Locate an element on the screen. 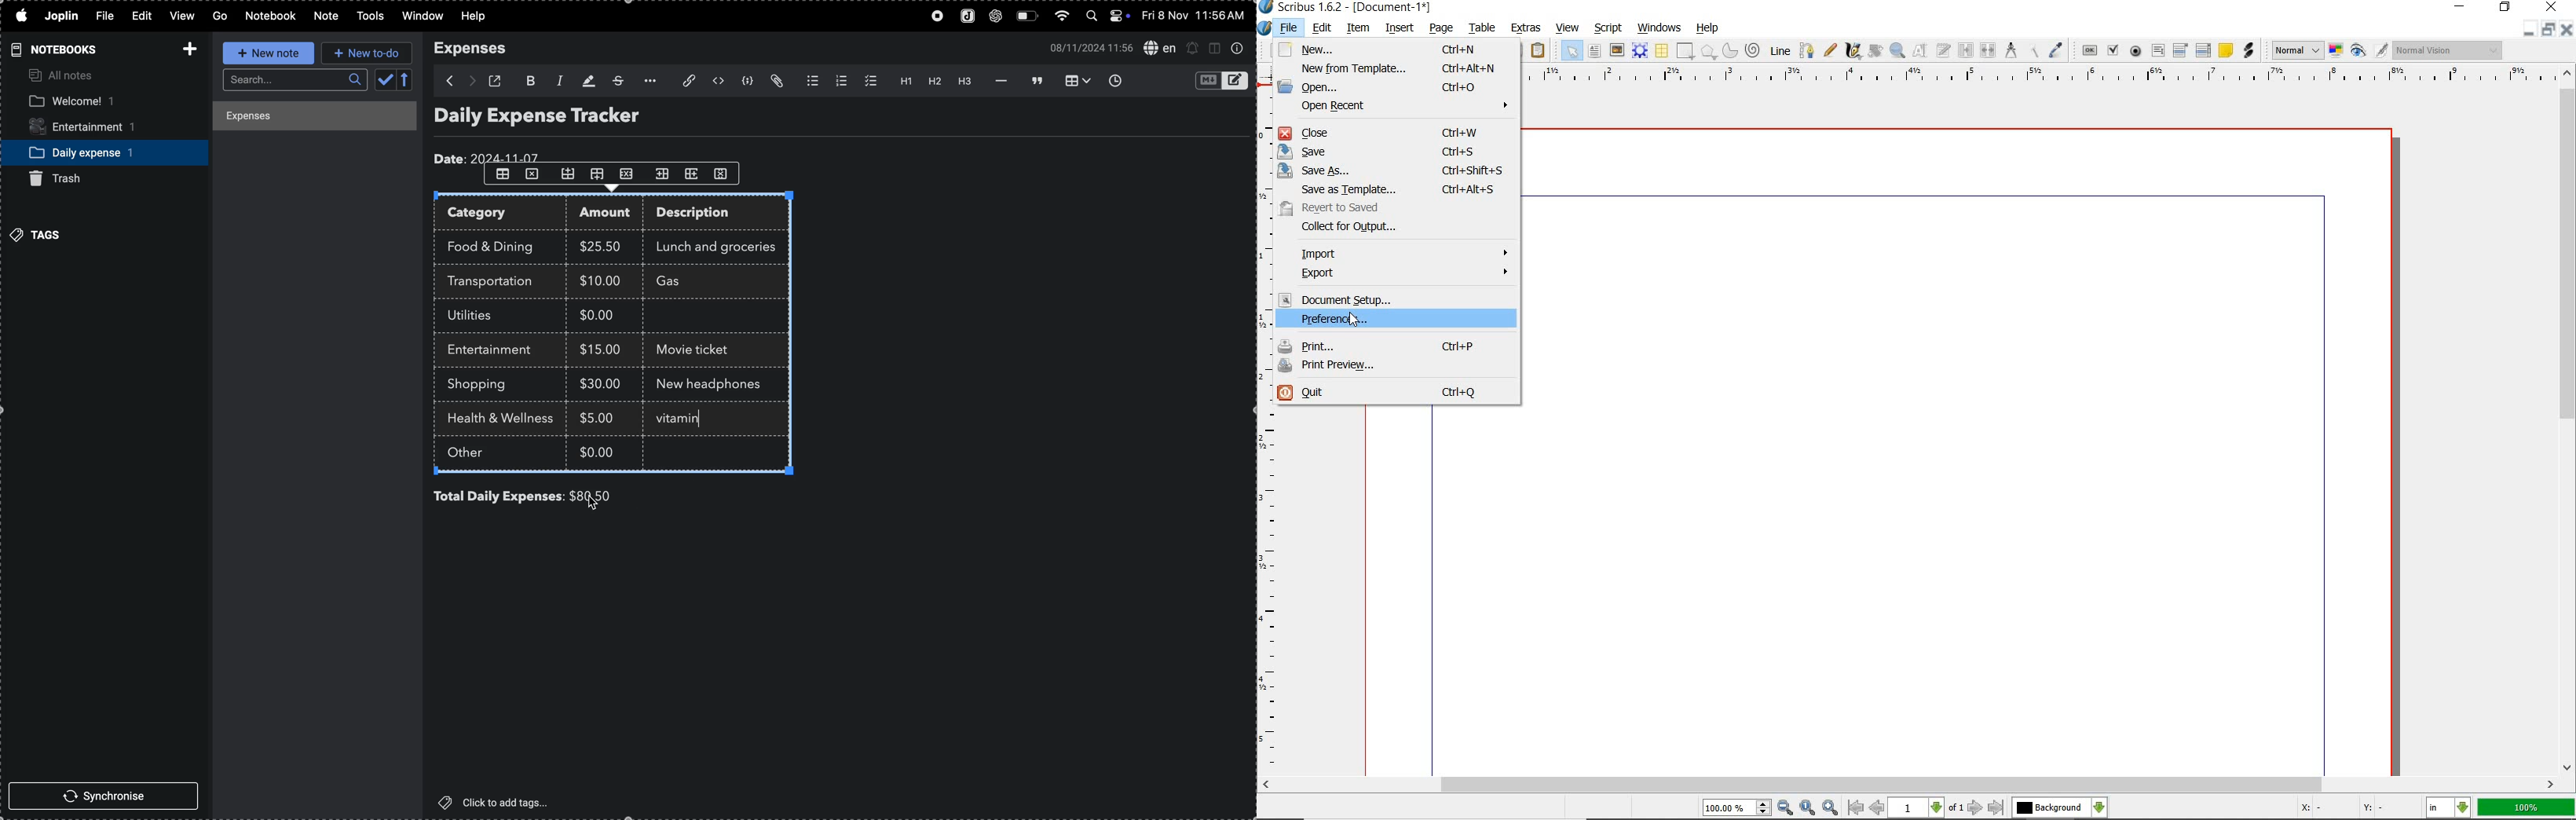  $30.00 is located at coordinates (601, 384).